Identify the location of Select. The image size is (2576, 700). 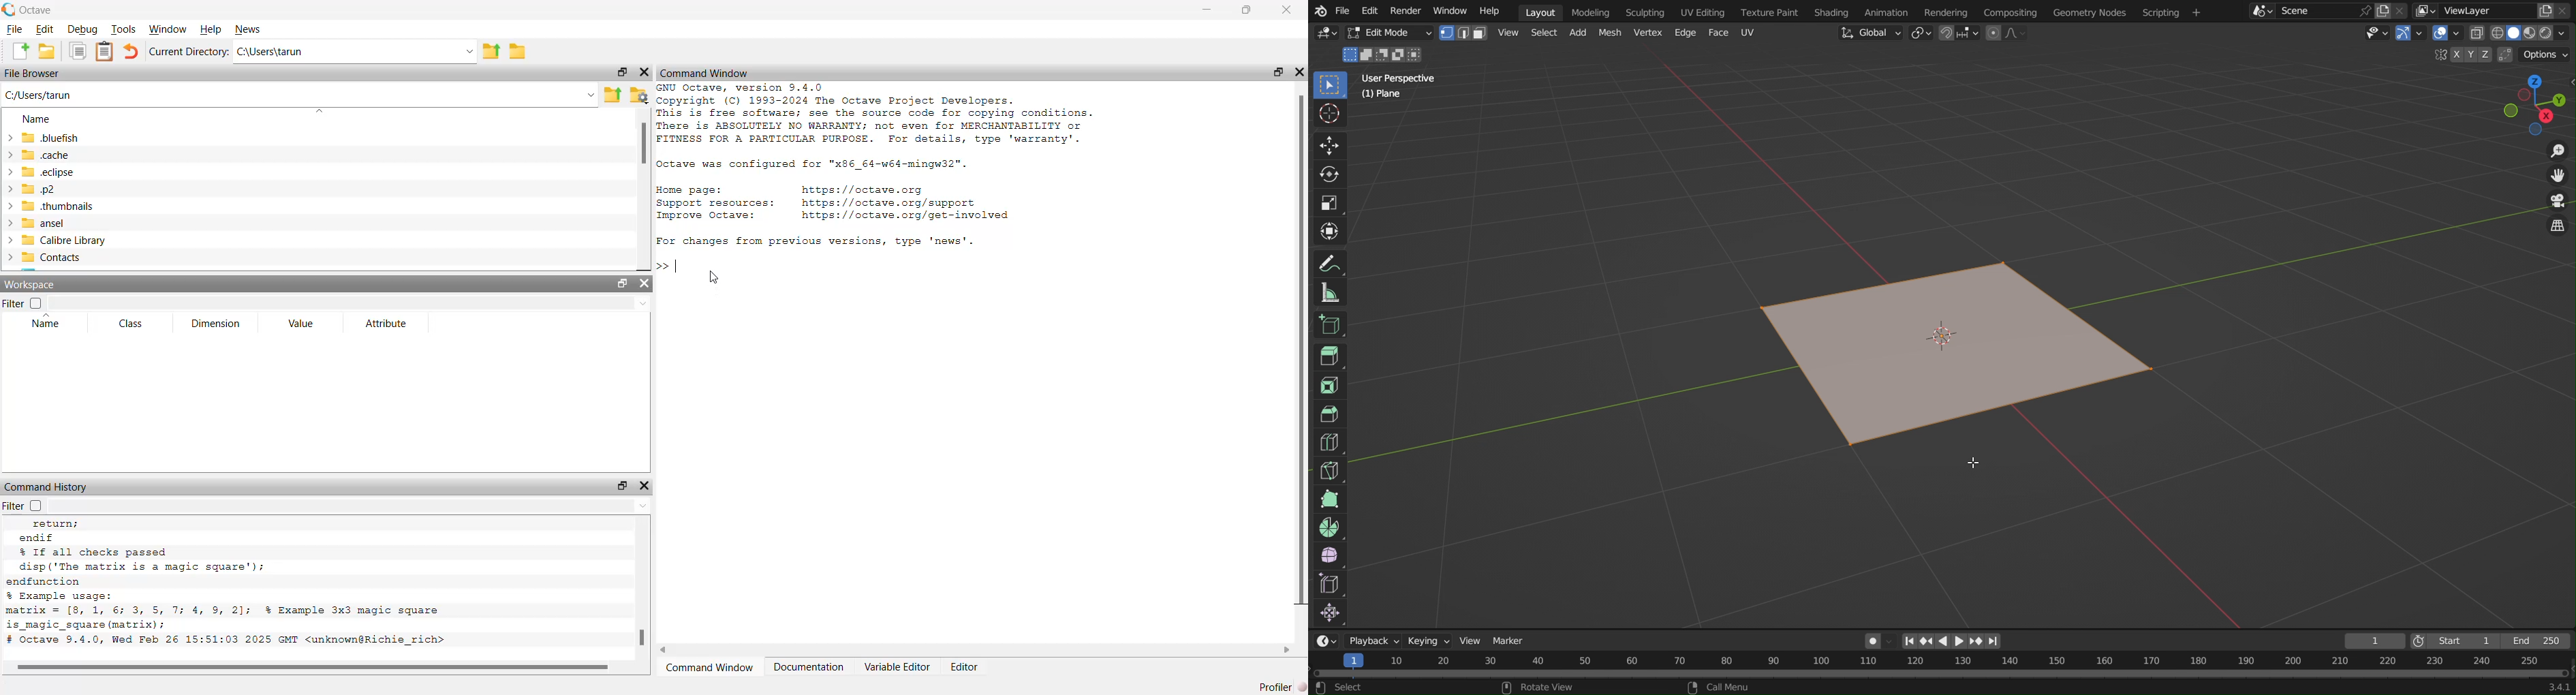
(1341, 685).